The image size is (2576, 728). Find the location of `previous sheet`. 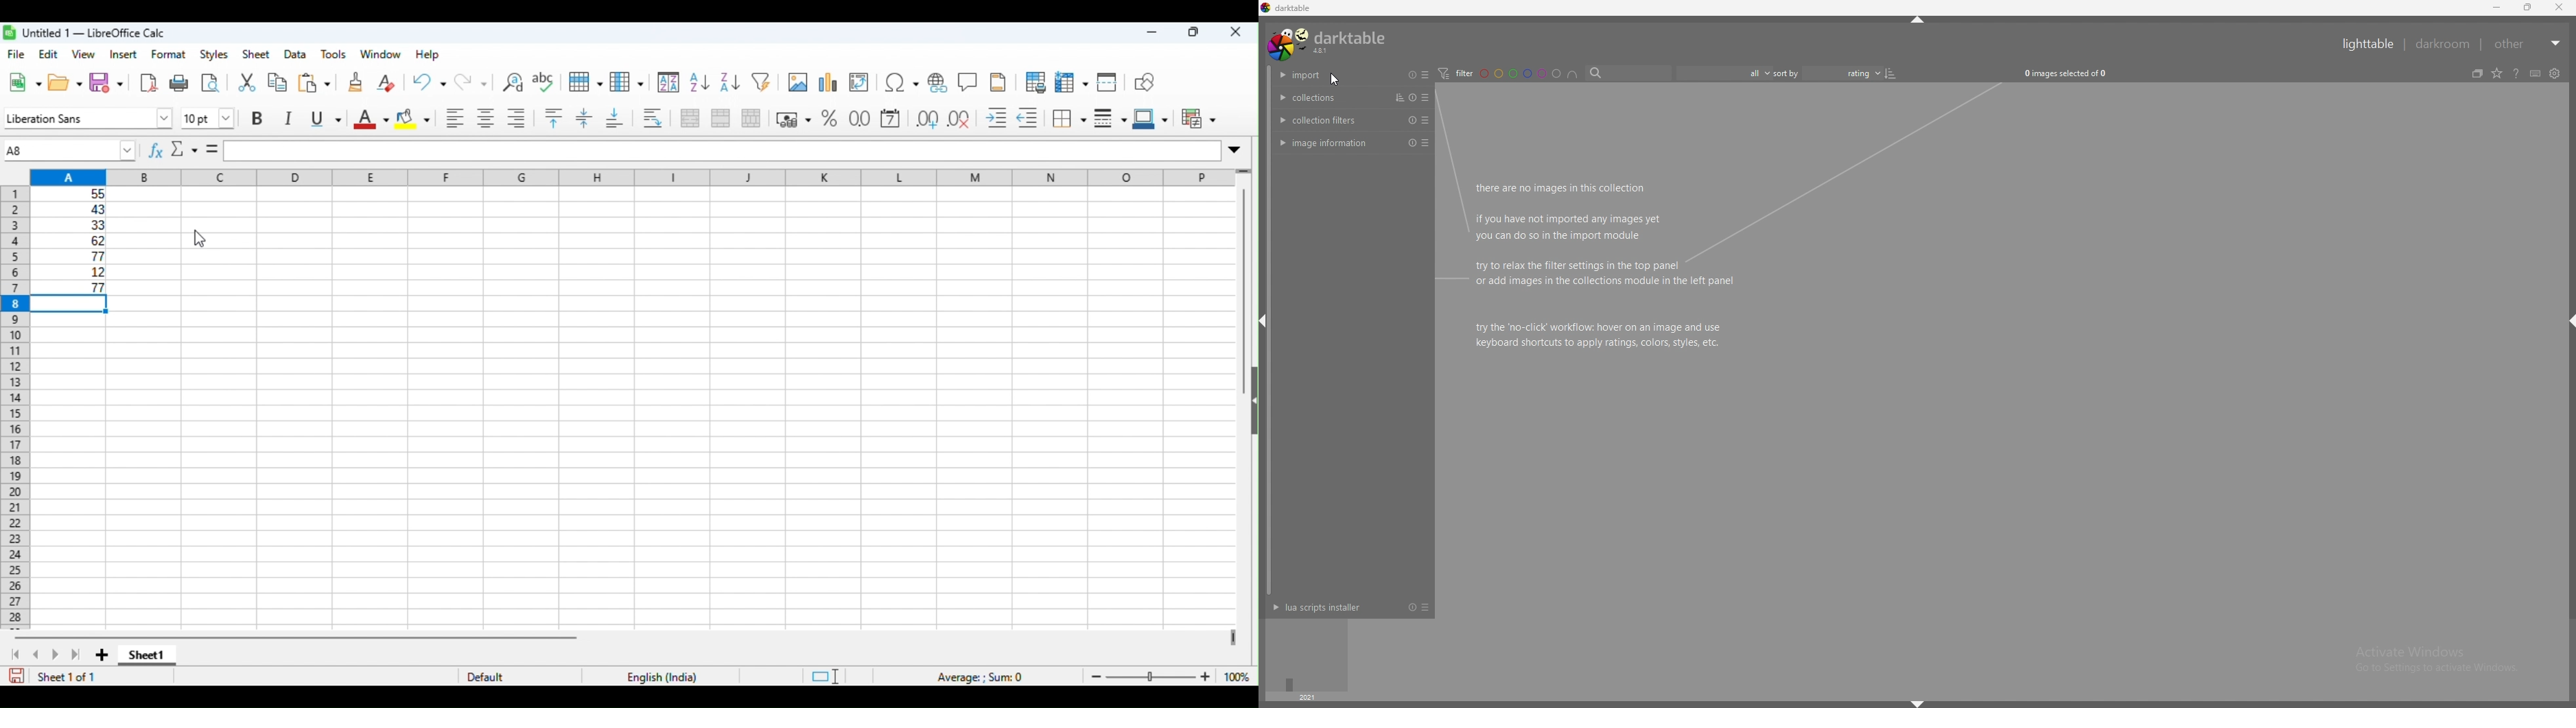

previous sheet is located at coordinates (38, 654).